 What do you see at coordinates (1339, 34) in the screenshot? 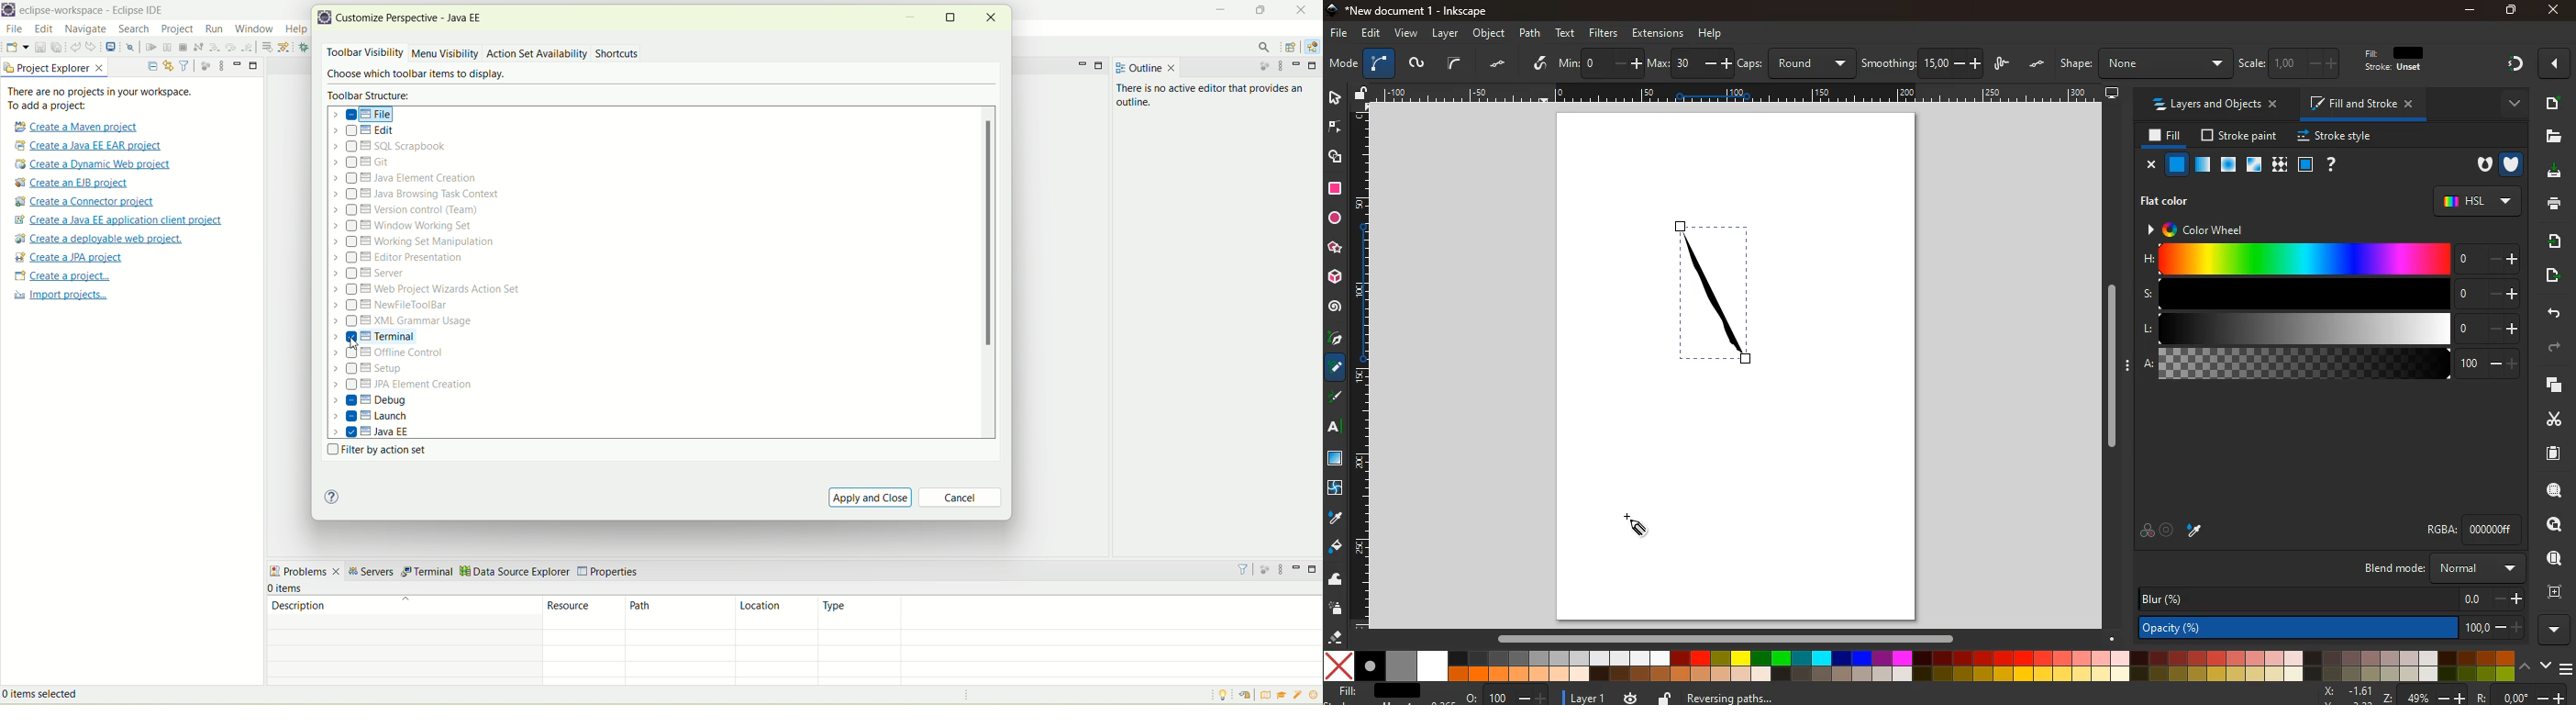
I see `file` at bounding box center [1339, 34].